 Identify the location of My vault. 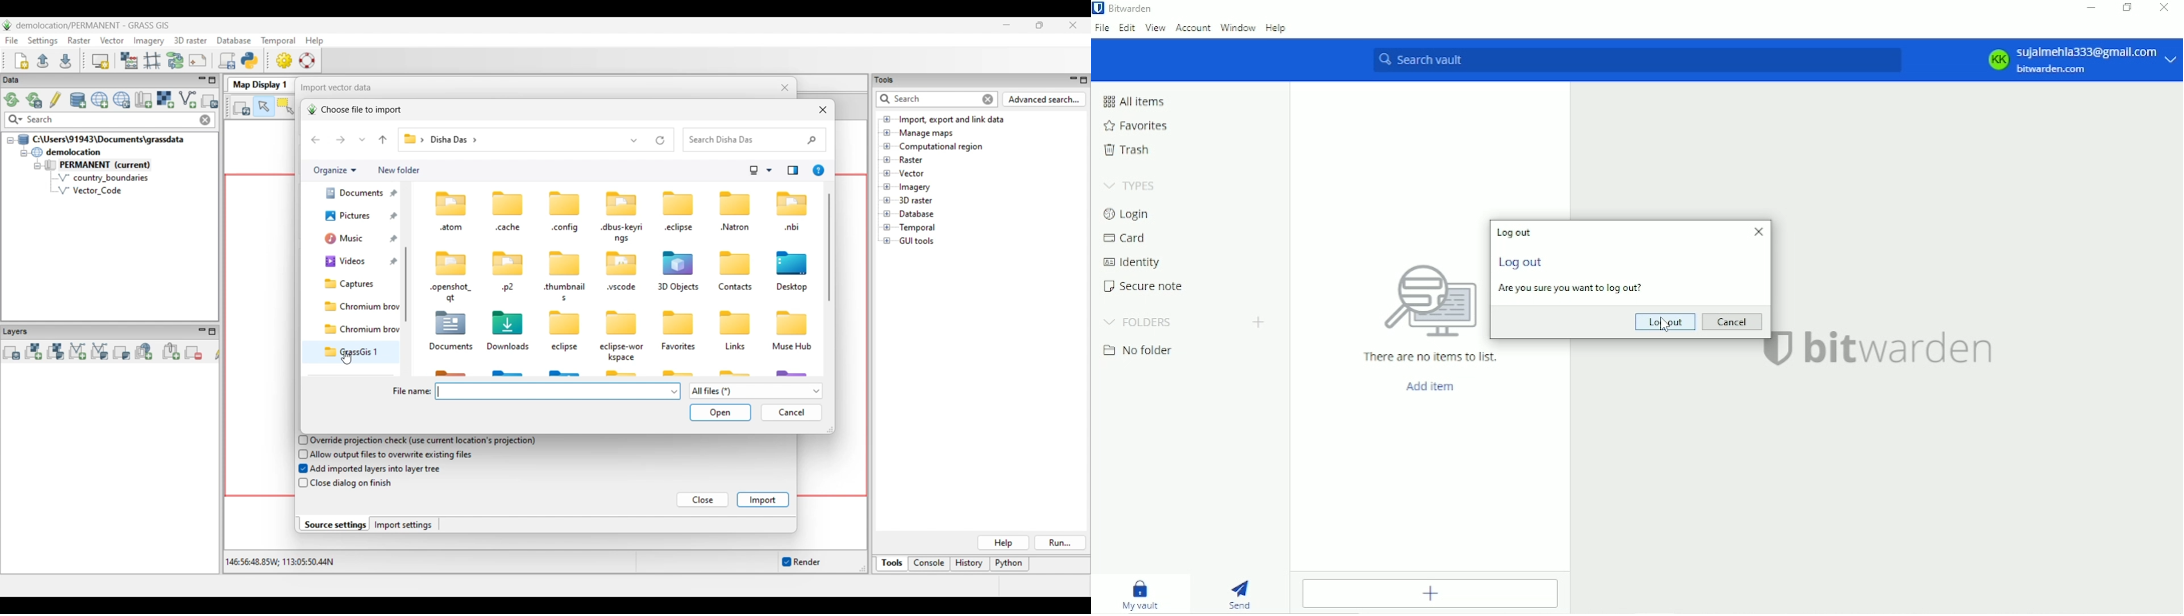
(1142, 595).